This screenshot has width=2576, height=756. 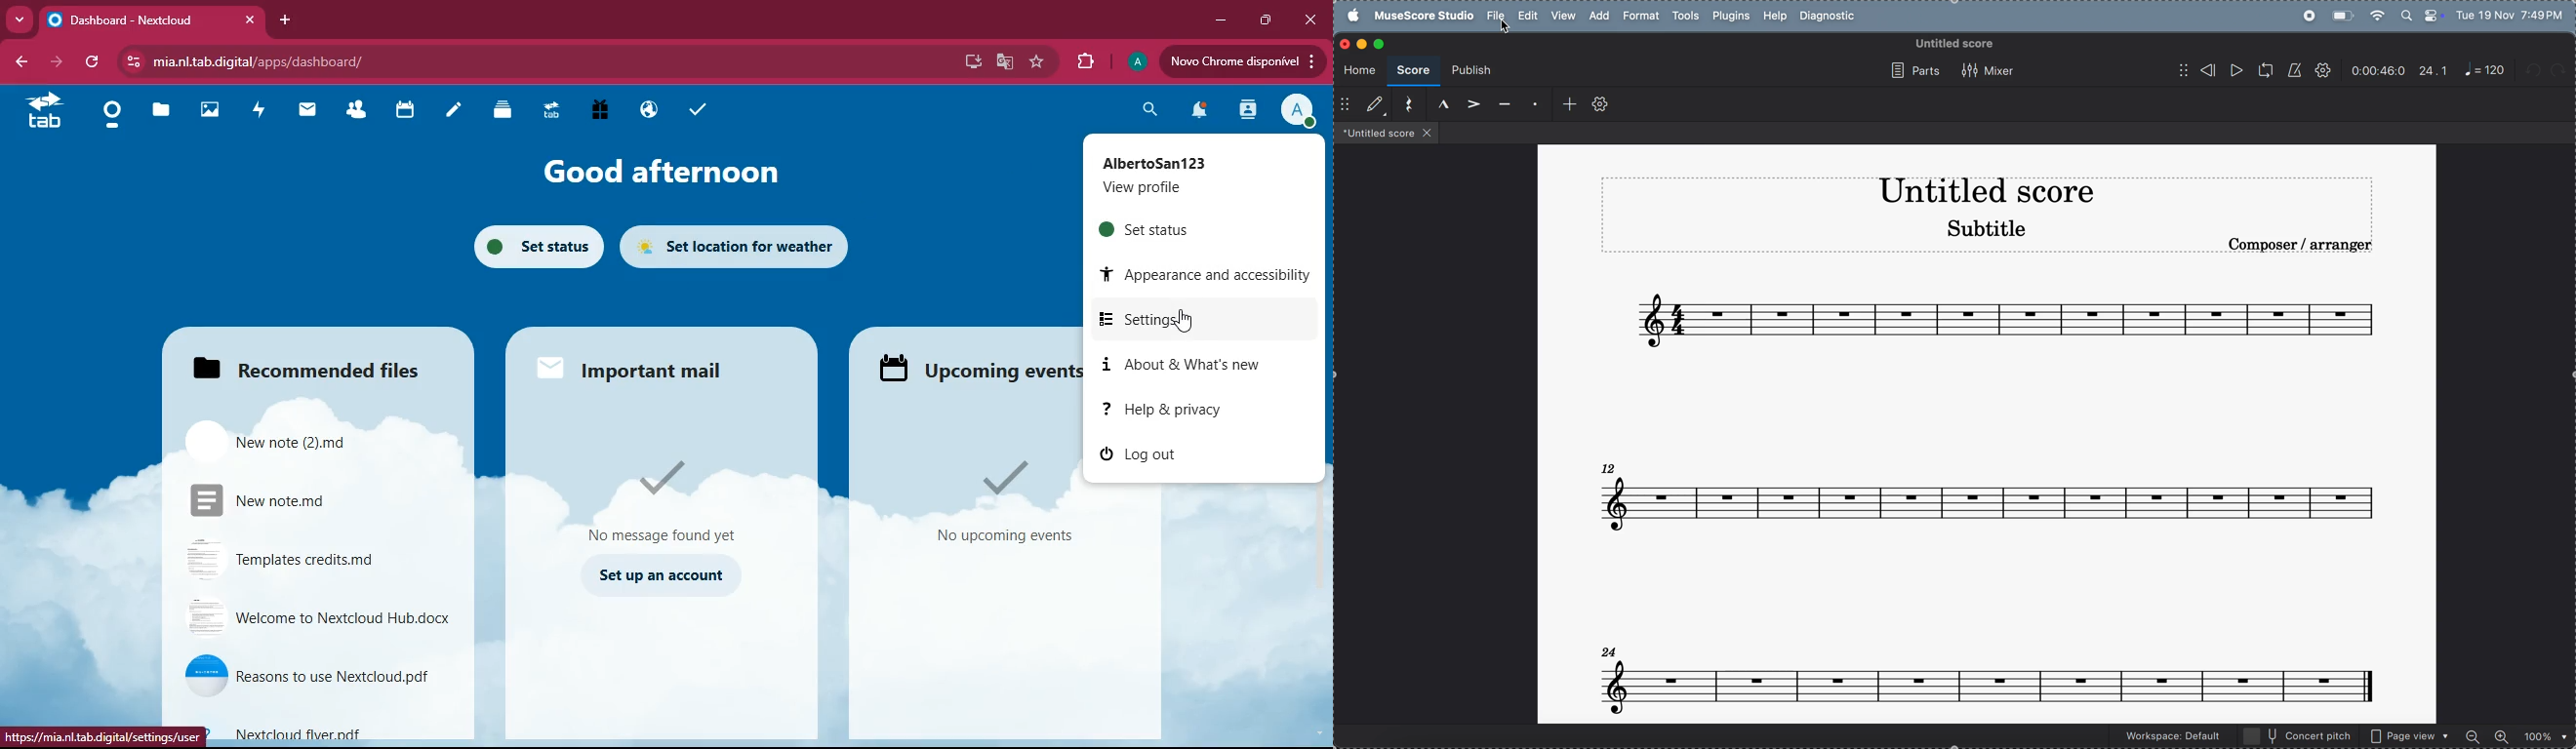 What do you see at coordinates (2536, 72) in the screenshot?
I see `undo` at bounding box center [2536, 72].